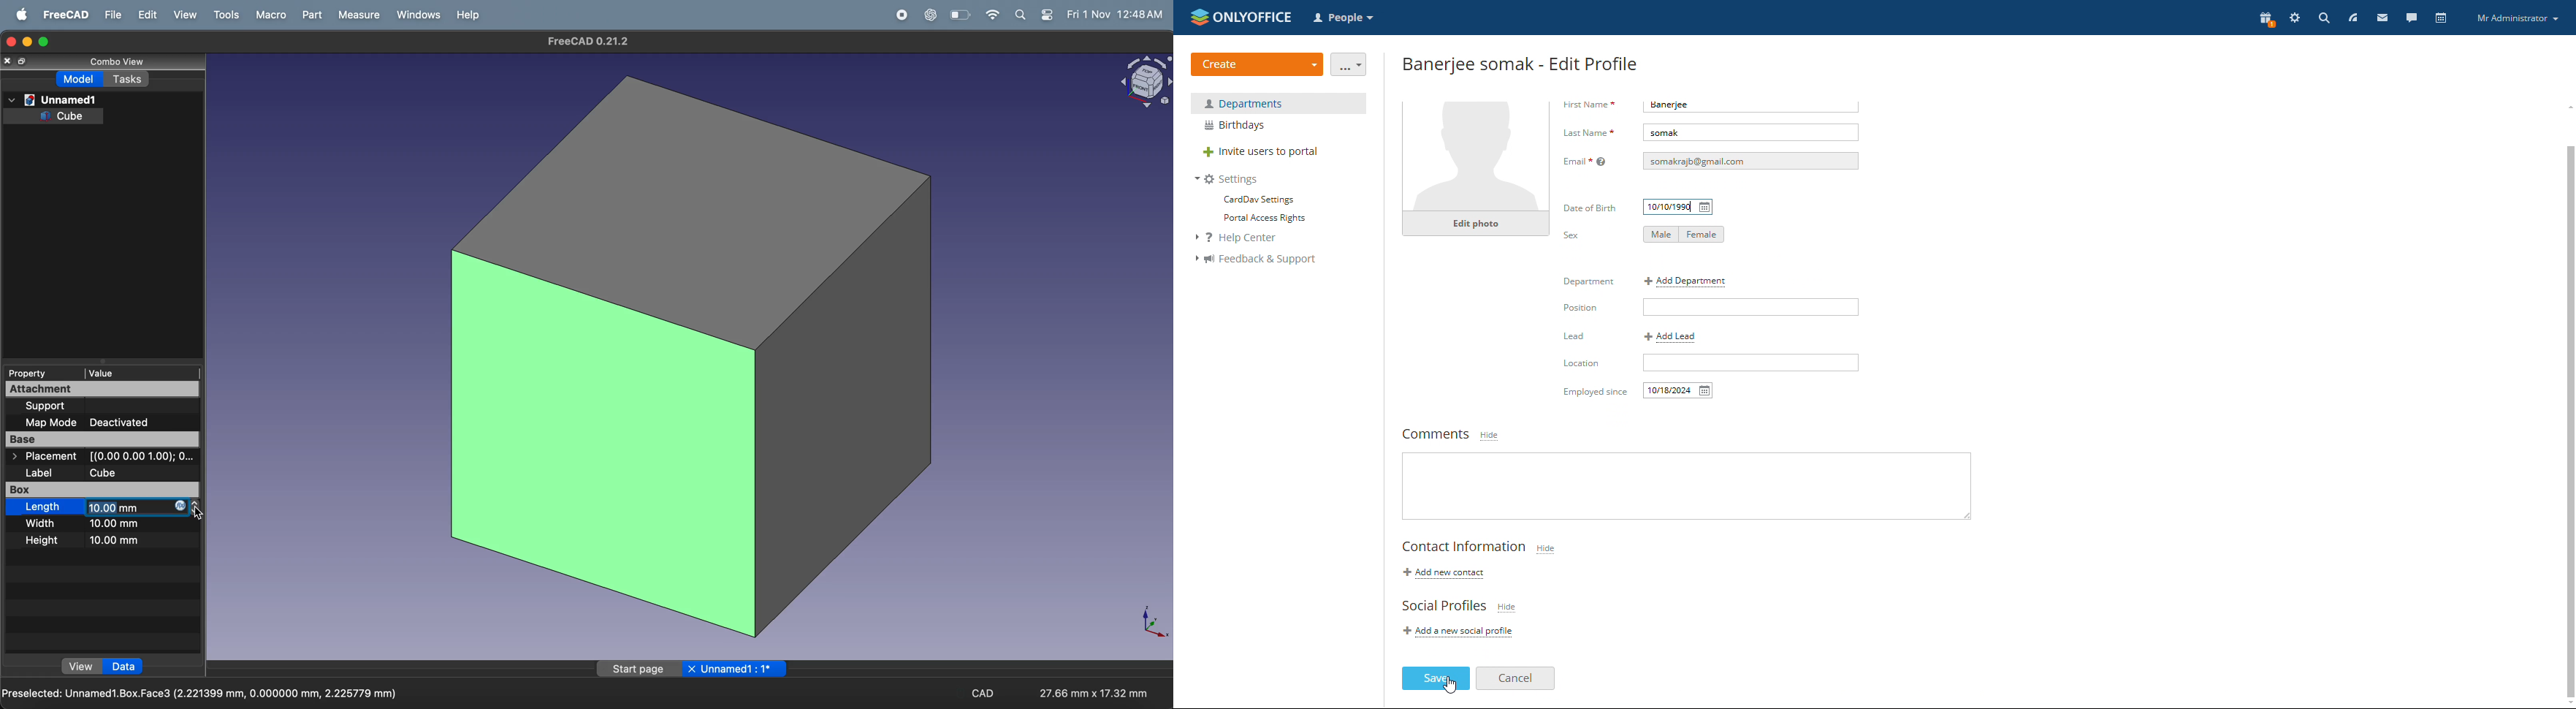 The height and width of the screenshot is (728, 2576). I want to click on Department, so click(1589, 282).